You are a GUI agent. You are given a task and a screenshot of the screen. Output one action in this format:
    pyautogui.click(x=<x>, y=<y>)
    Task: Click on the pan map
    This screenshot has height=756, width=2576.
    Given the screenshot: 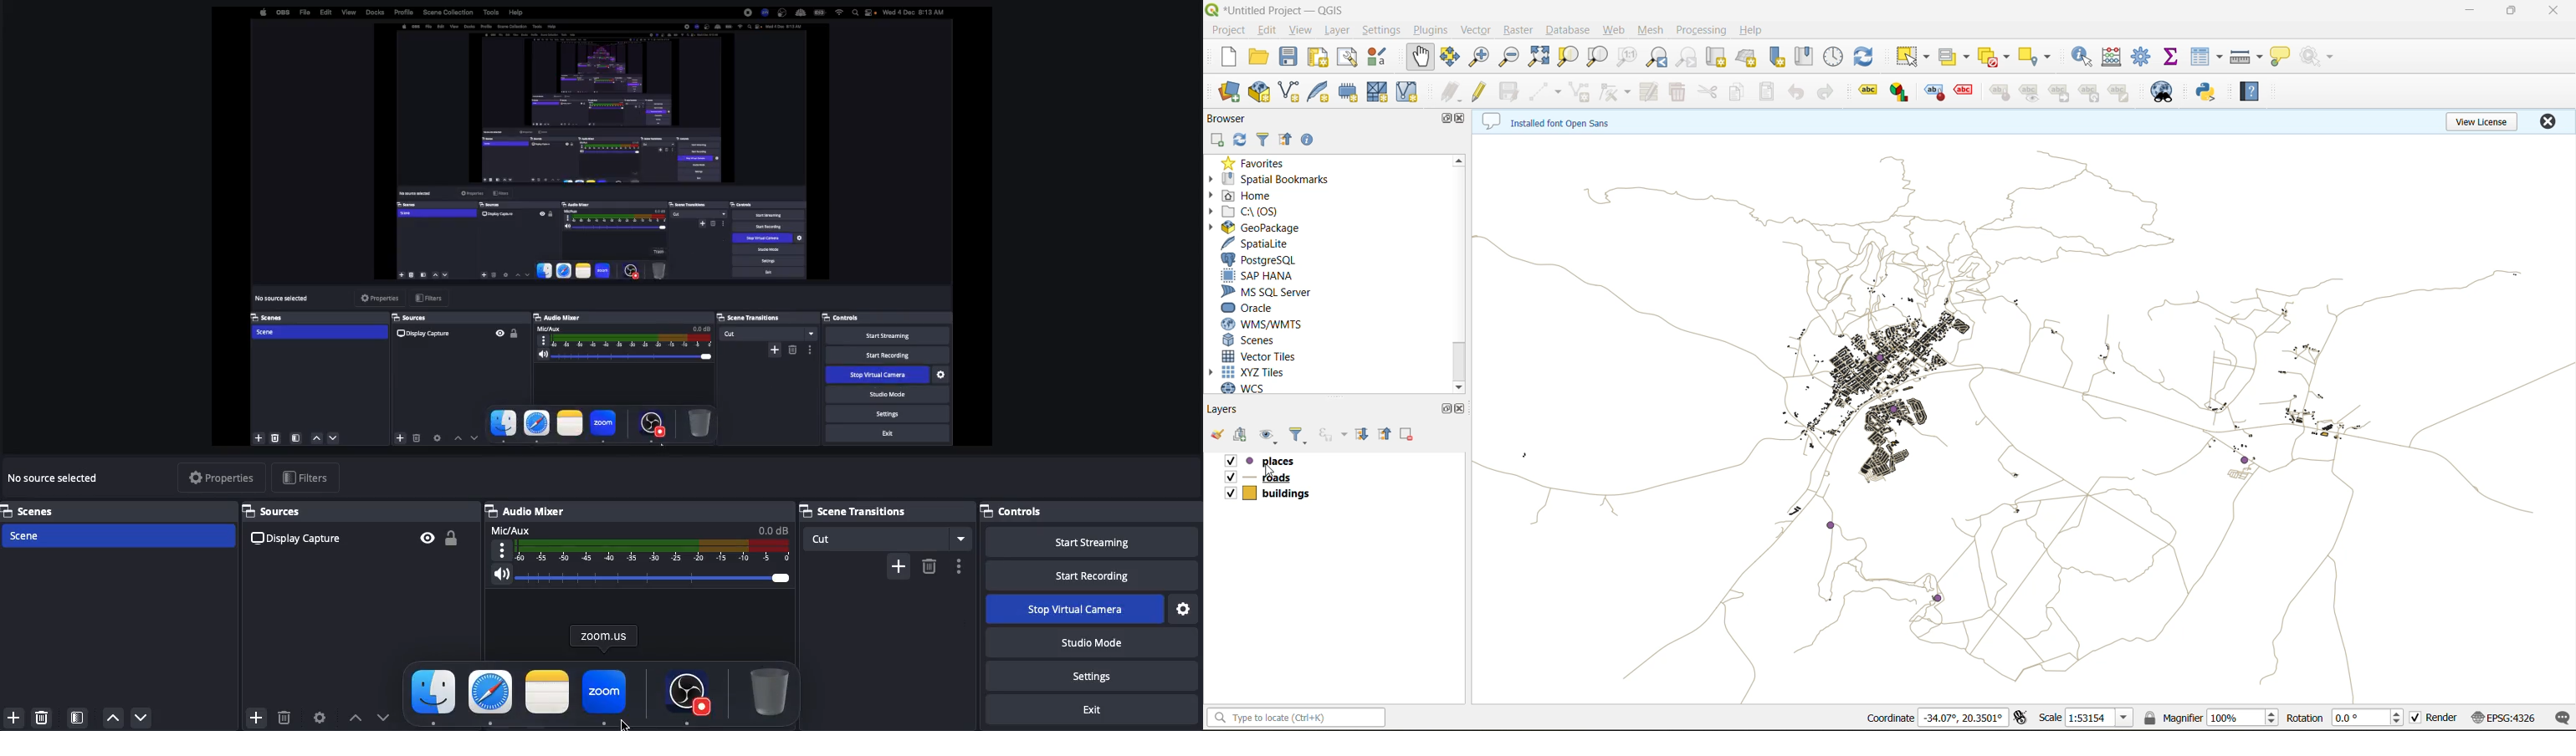 What is the action you would take?
    pyautogui.click(x=1421, y=58)
    